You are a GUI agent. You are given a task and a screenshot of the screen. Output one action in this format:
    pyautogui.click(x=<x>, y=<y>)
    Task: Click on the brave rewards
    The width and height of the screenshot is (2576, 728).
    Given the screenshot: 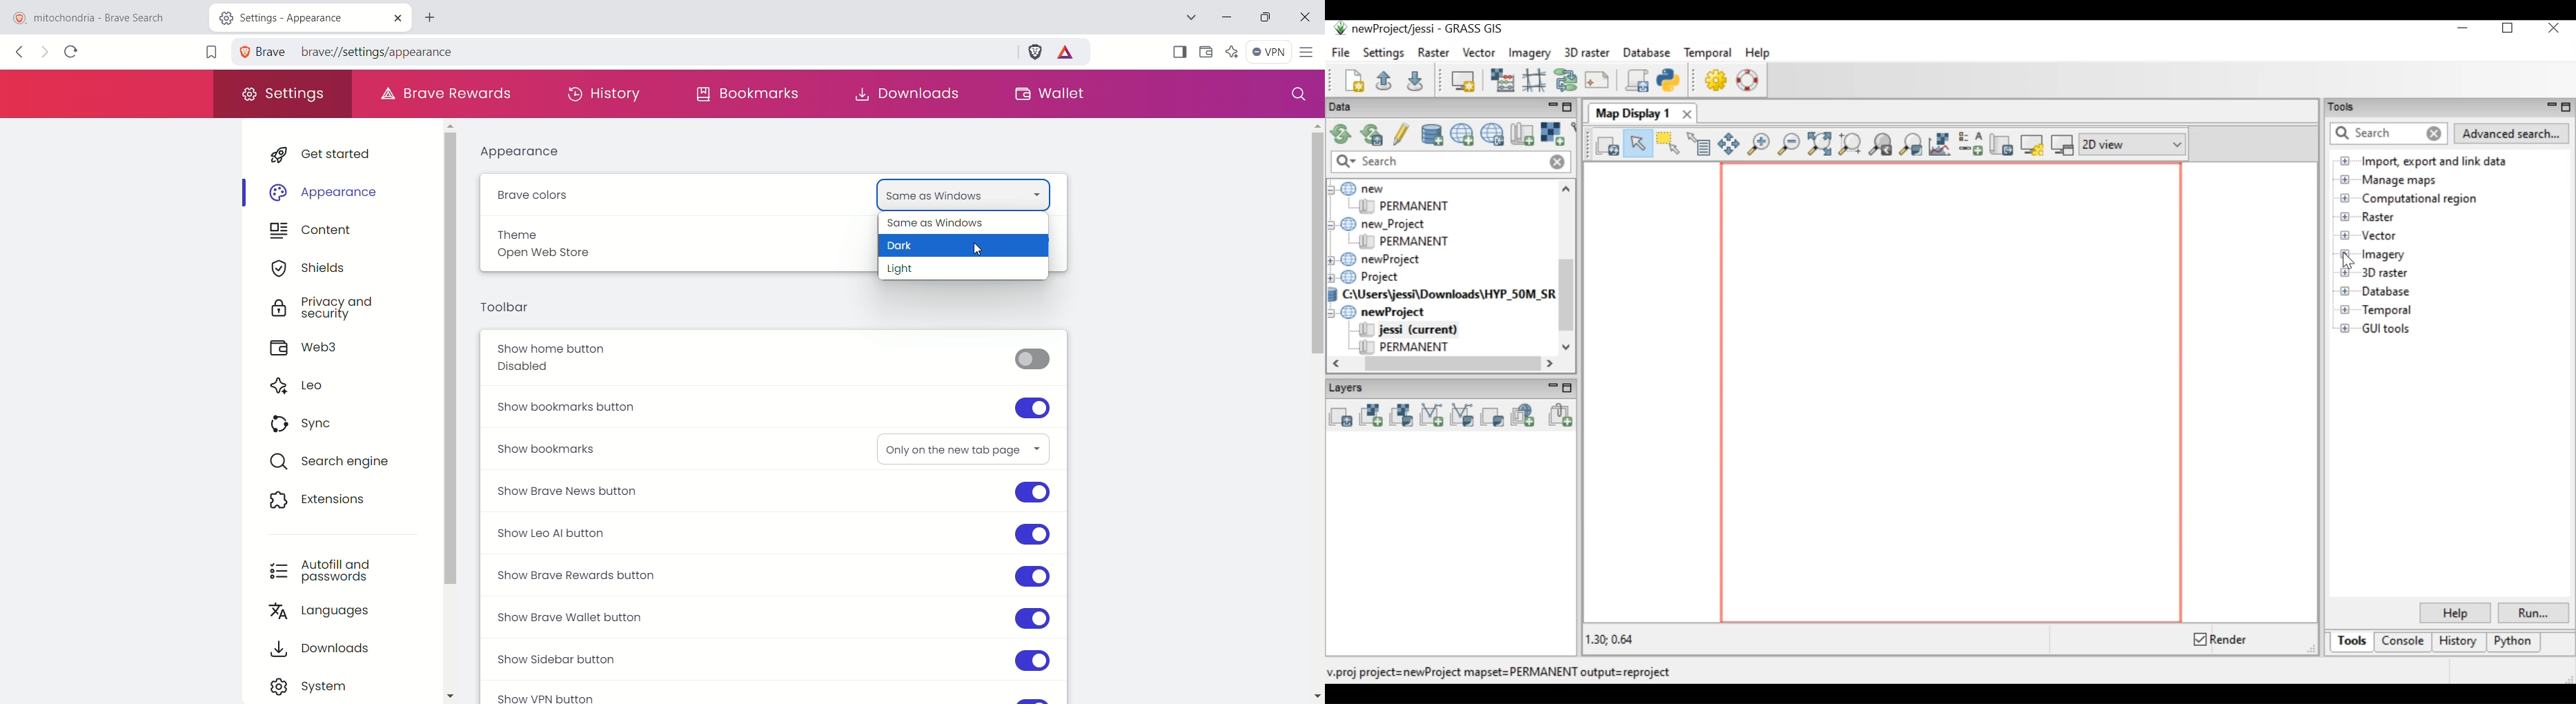 What is the action you would take?
    pyautogui.click(x=448, y=93)
    